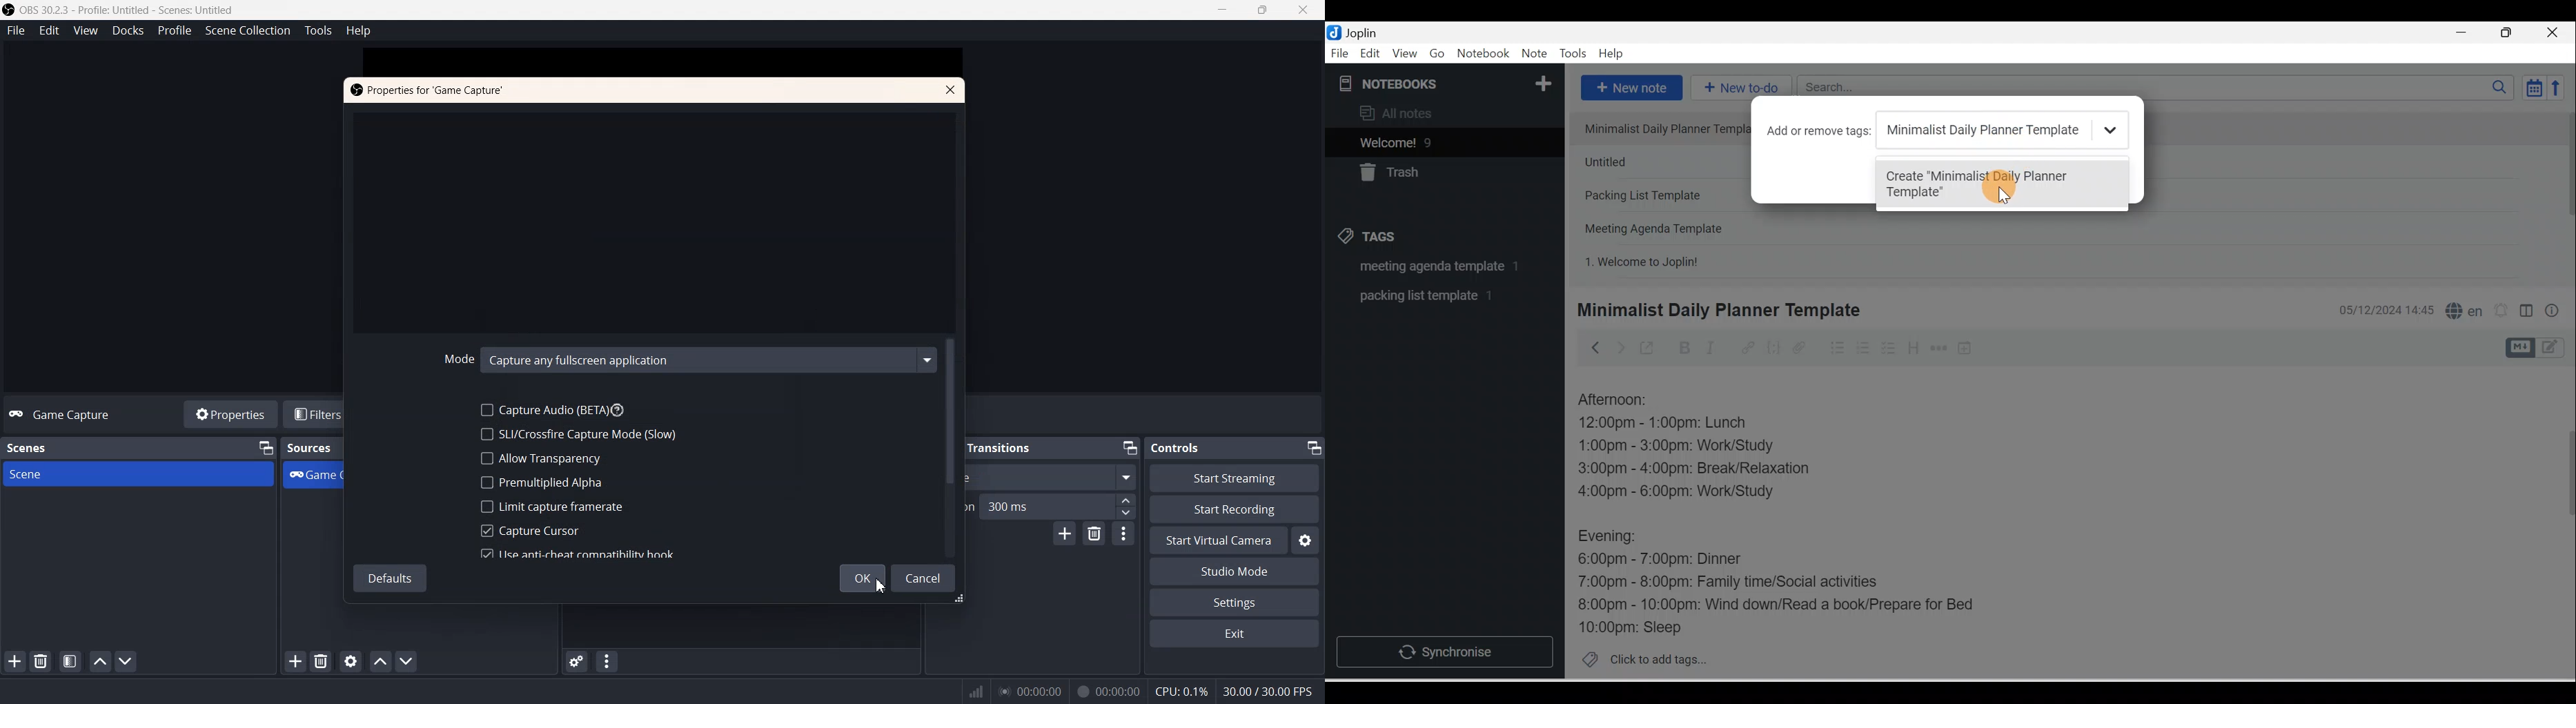 The image size is (2576, 728). Describe the element at coordinates (2553, 312) in the screenshot. I see `Note properties` at that location.